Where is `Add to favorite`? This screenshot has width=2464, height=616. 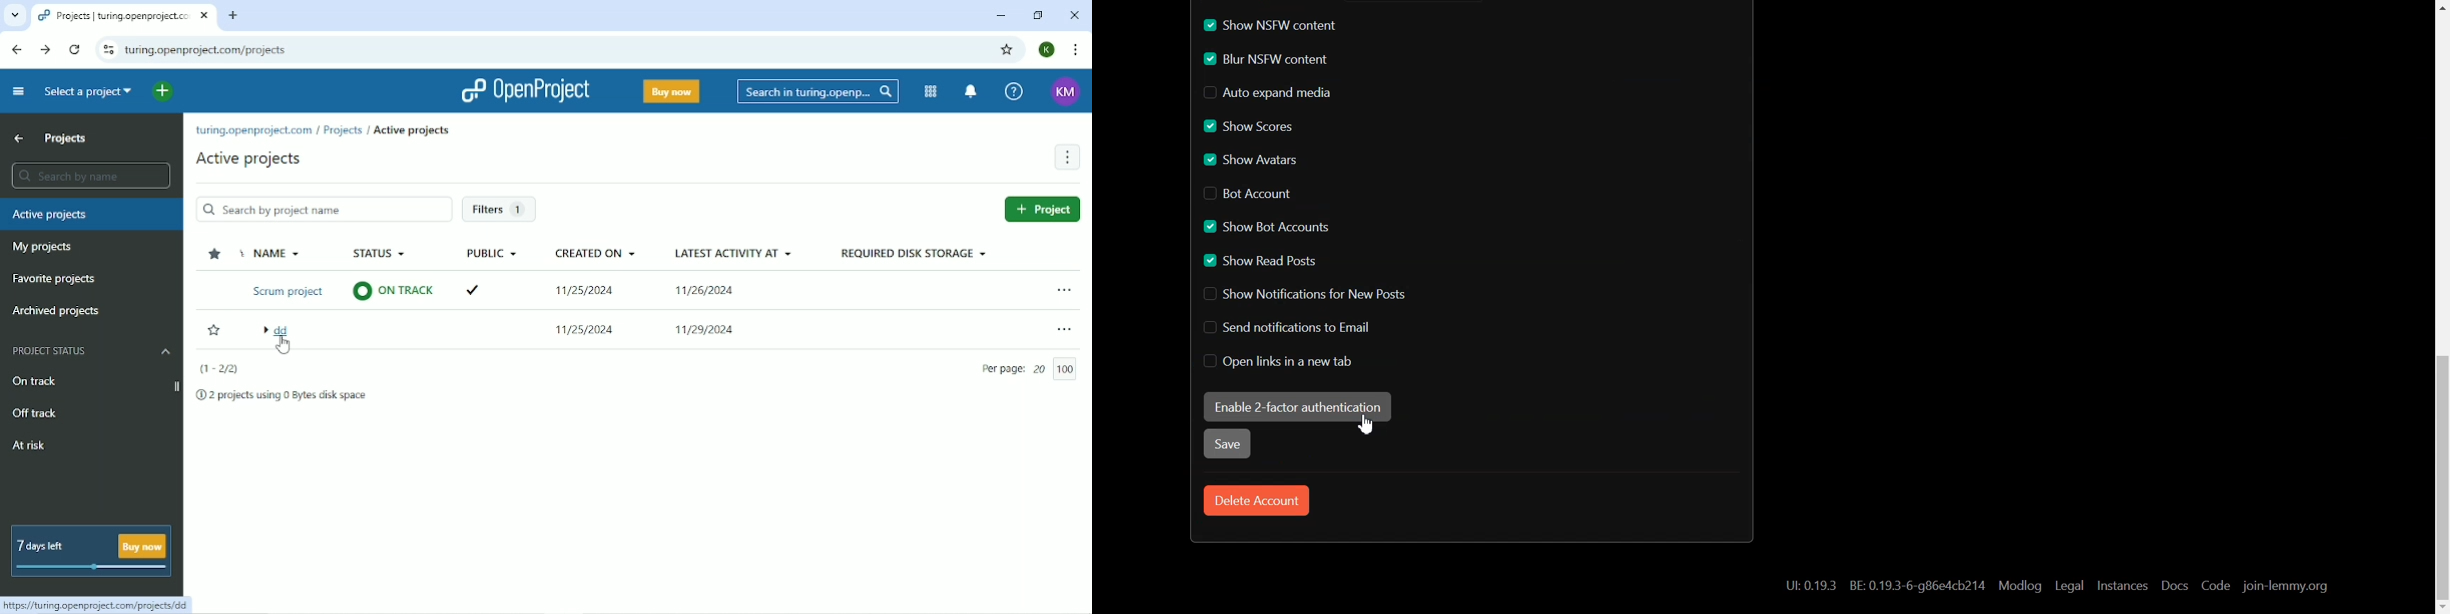 Add to favorite is located at coordinates (215, 332).